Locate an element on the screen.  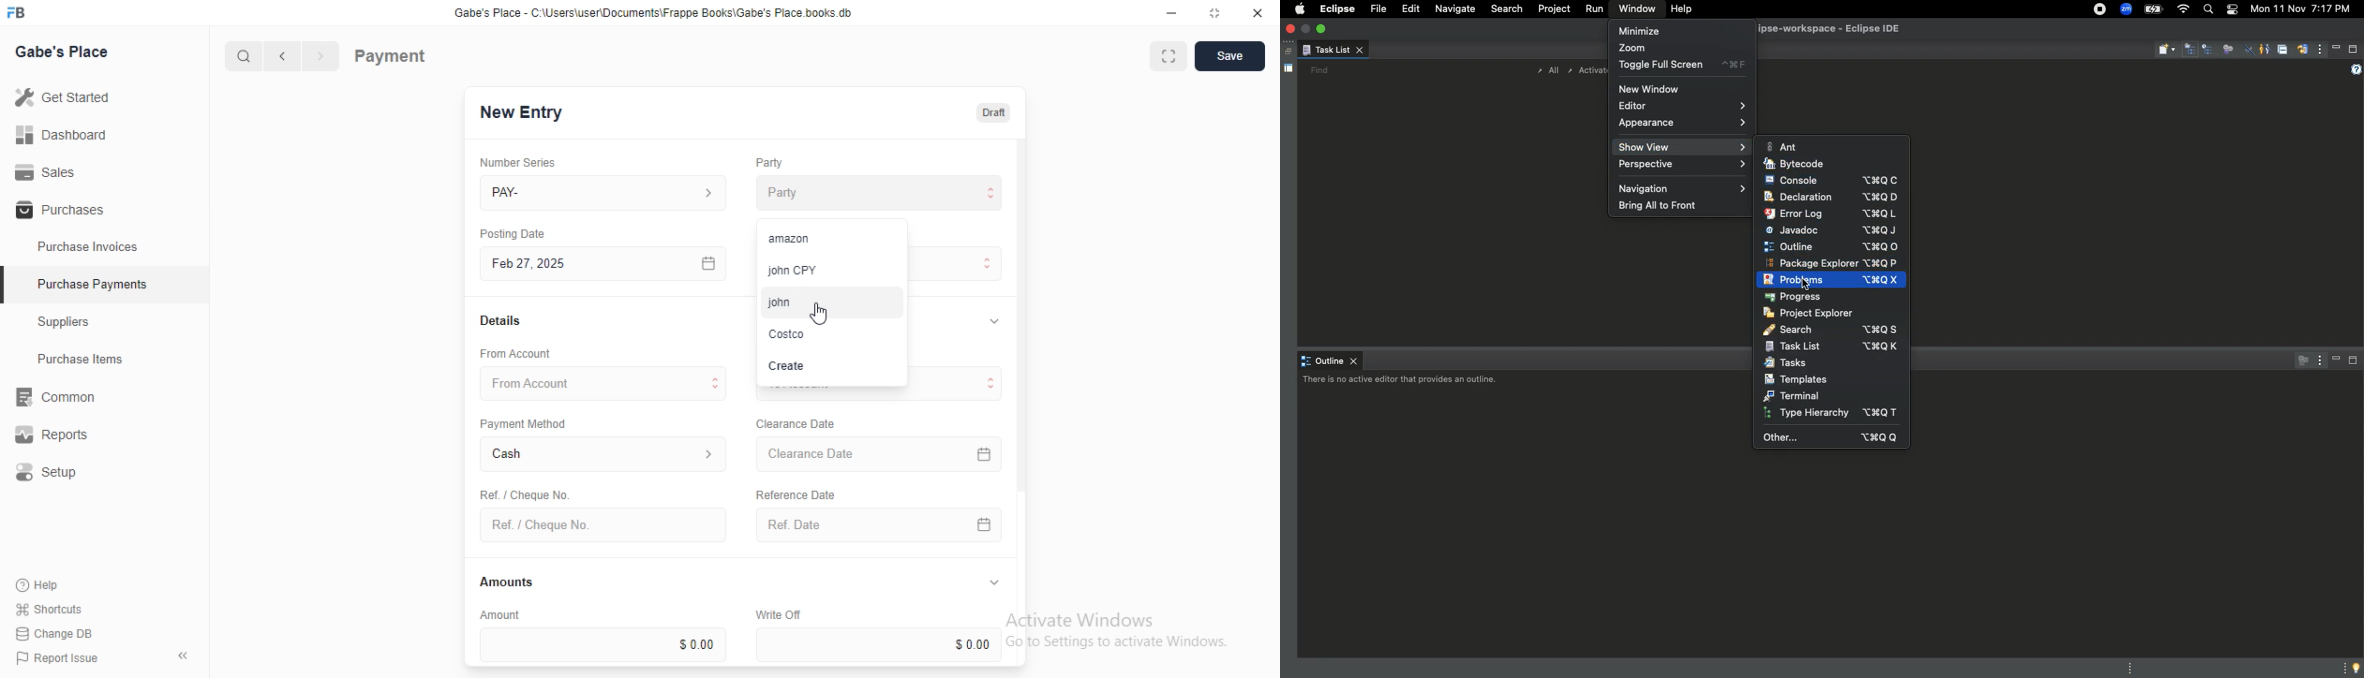
New Entry is located at coordinates (522, 113).